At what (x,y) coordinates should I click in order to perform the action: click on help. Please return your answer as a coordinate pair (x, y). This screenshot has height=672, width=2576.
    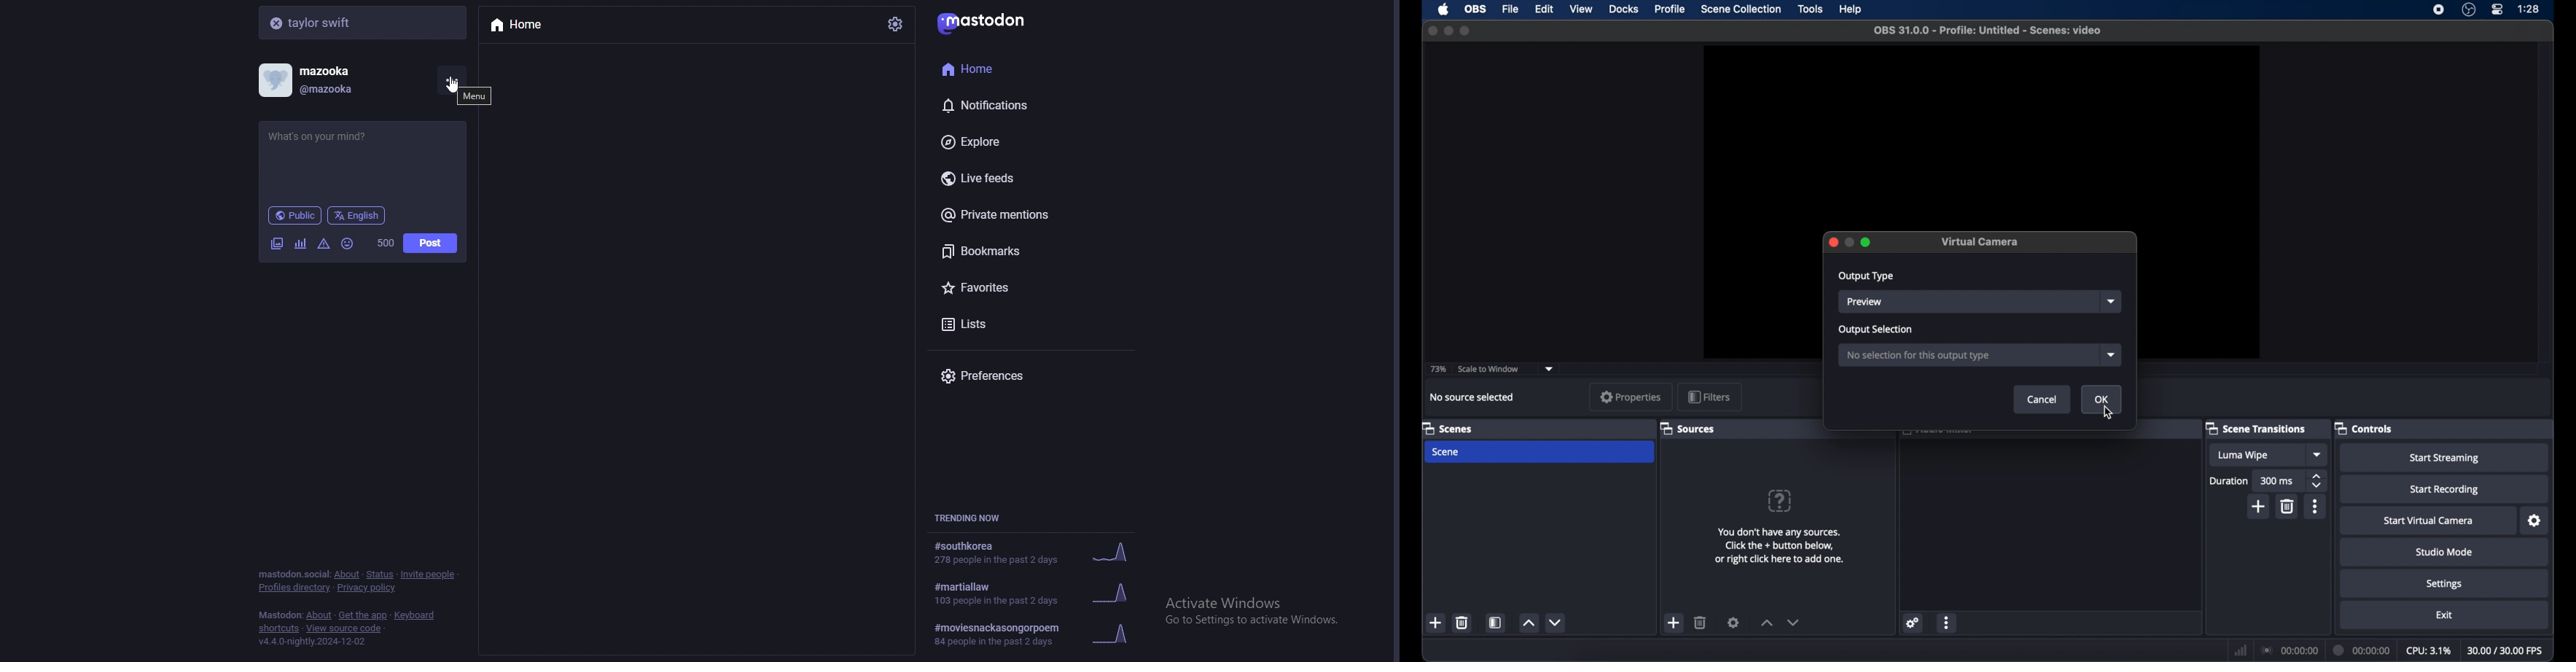
    Looking at the image, I should click on (1781, 500).